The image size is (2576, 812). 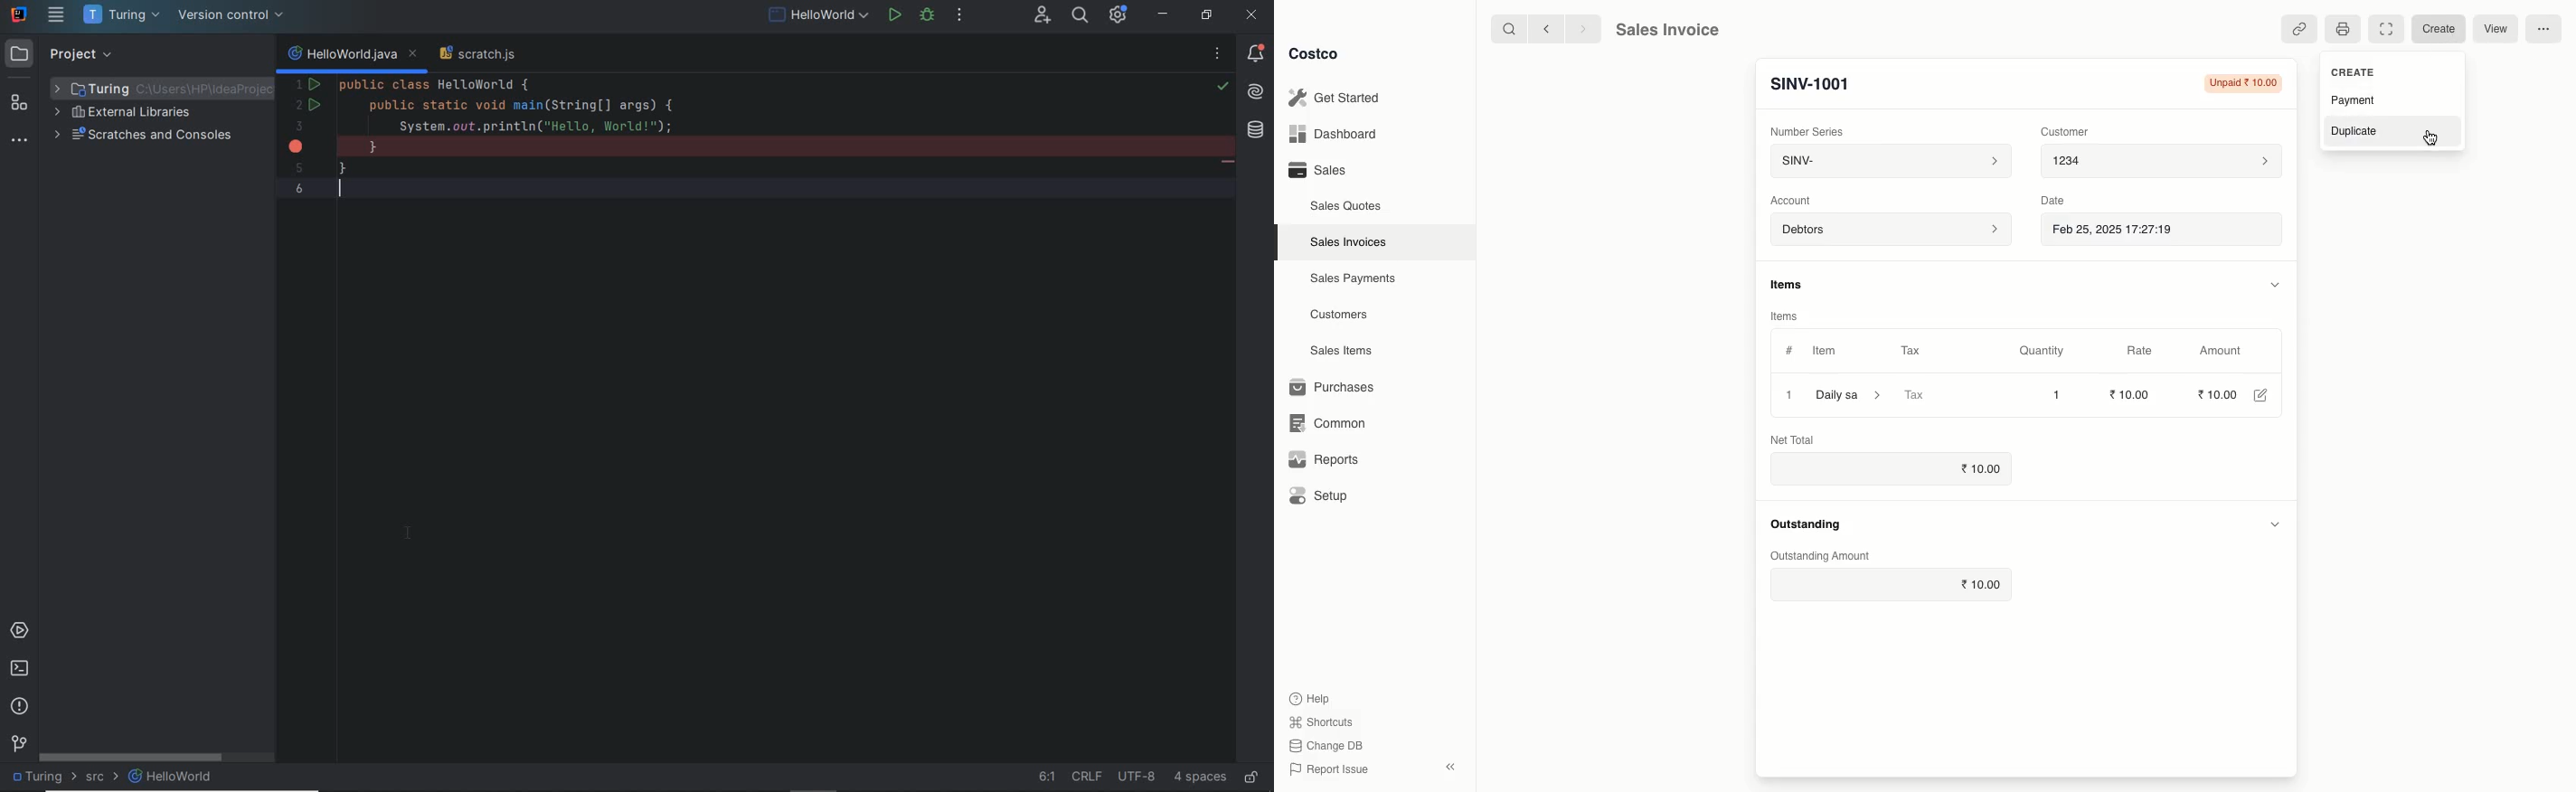 What do you see at coordinates (2132, 393) in the screenshot?
I see `10.00` at bounding box center [2132, 393].